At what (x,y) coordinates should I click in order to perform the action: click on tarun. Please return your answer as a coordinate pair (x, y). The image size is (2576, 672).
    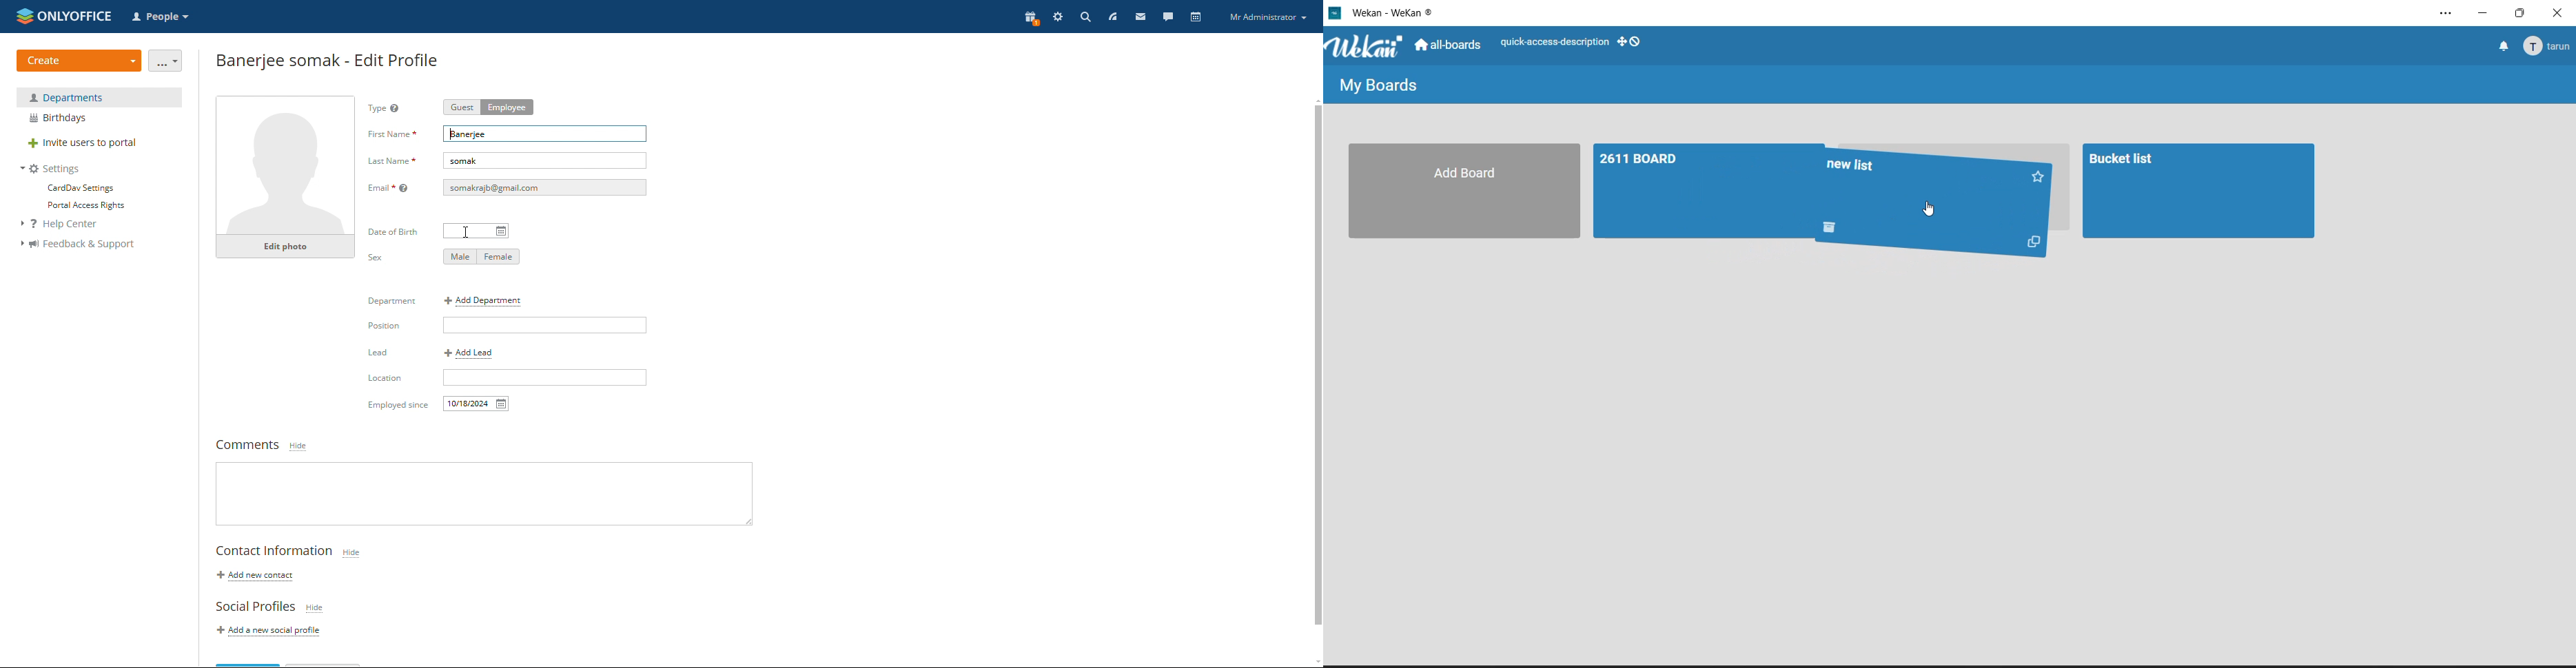
    Looking at the image, I should click on (2548, 45).